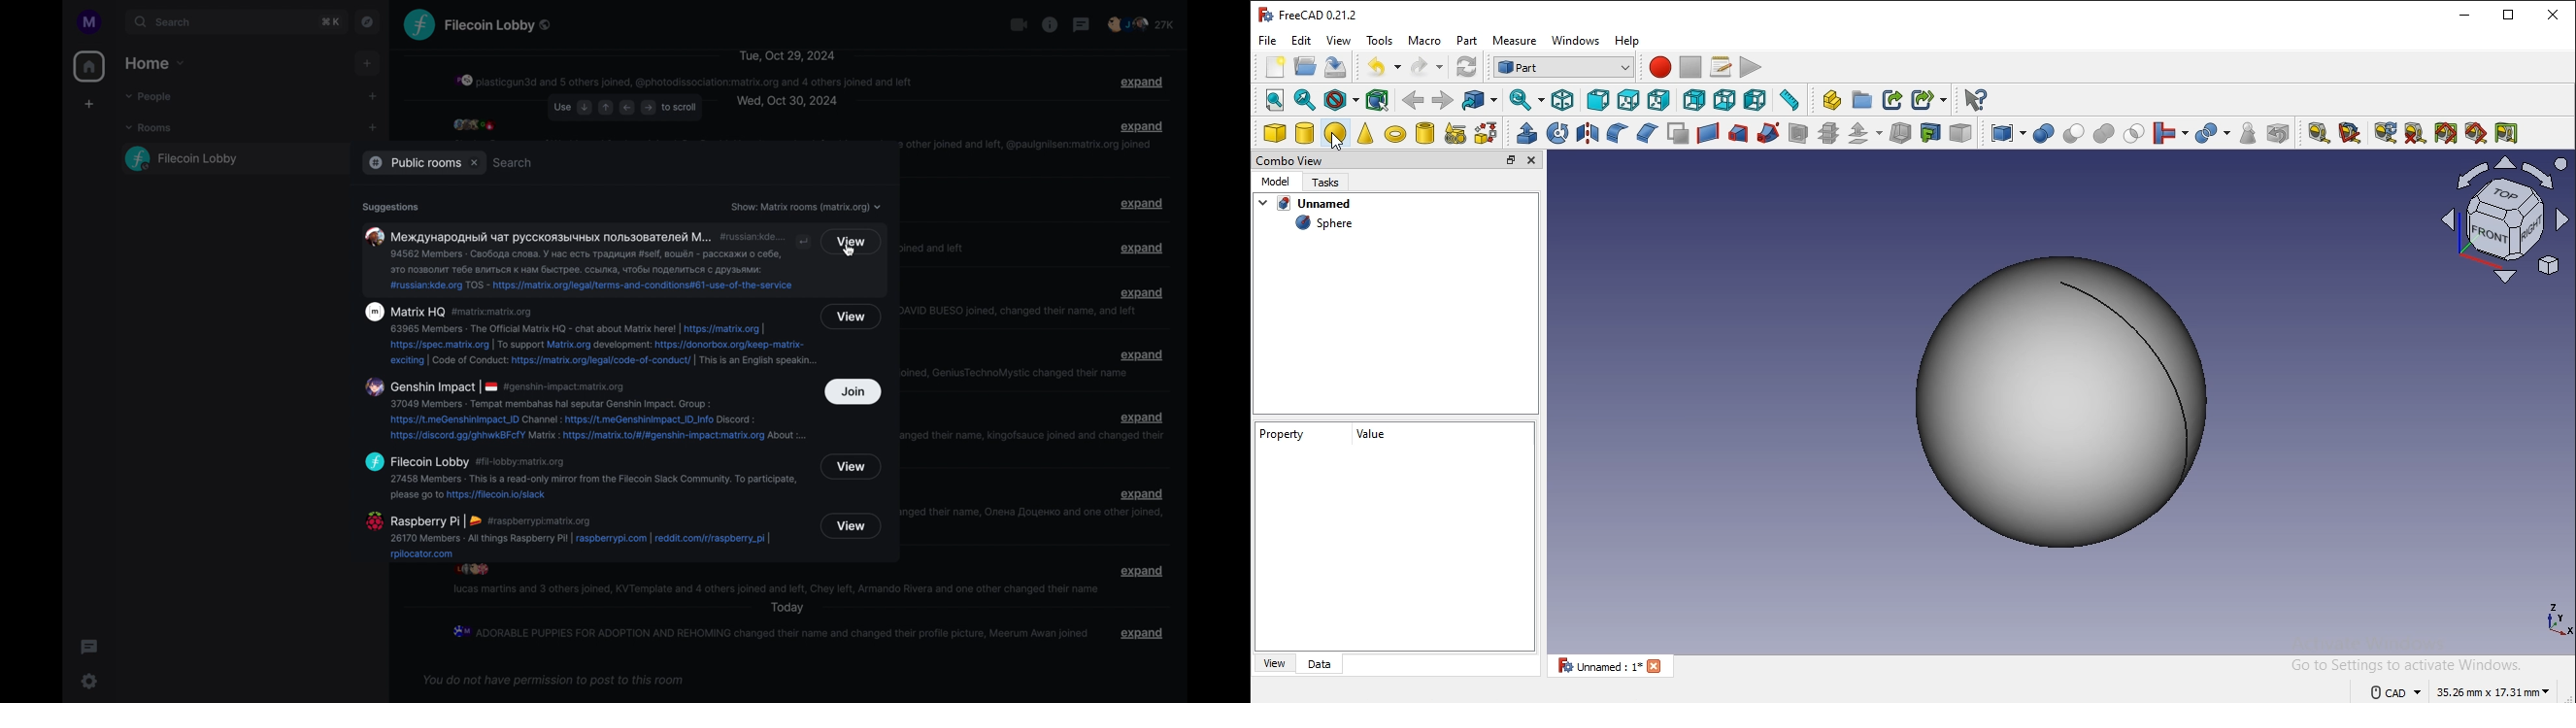 The image size is (2576, 728). What do you see at coordinates (329, 22) in the screenshot?
I see `search shortcut` at bounding box center [329, 22].